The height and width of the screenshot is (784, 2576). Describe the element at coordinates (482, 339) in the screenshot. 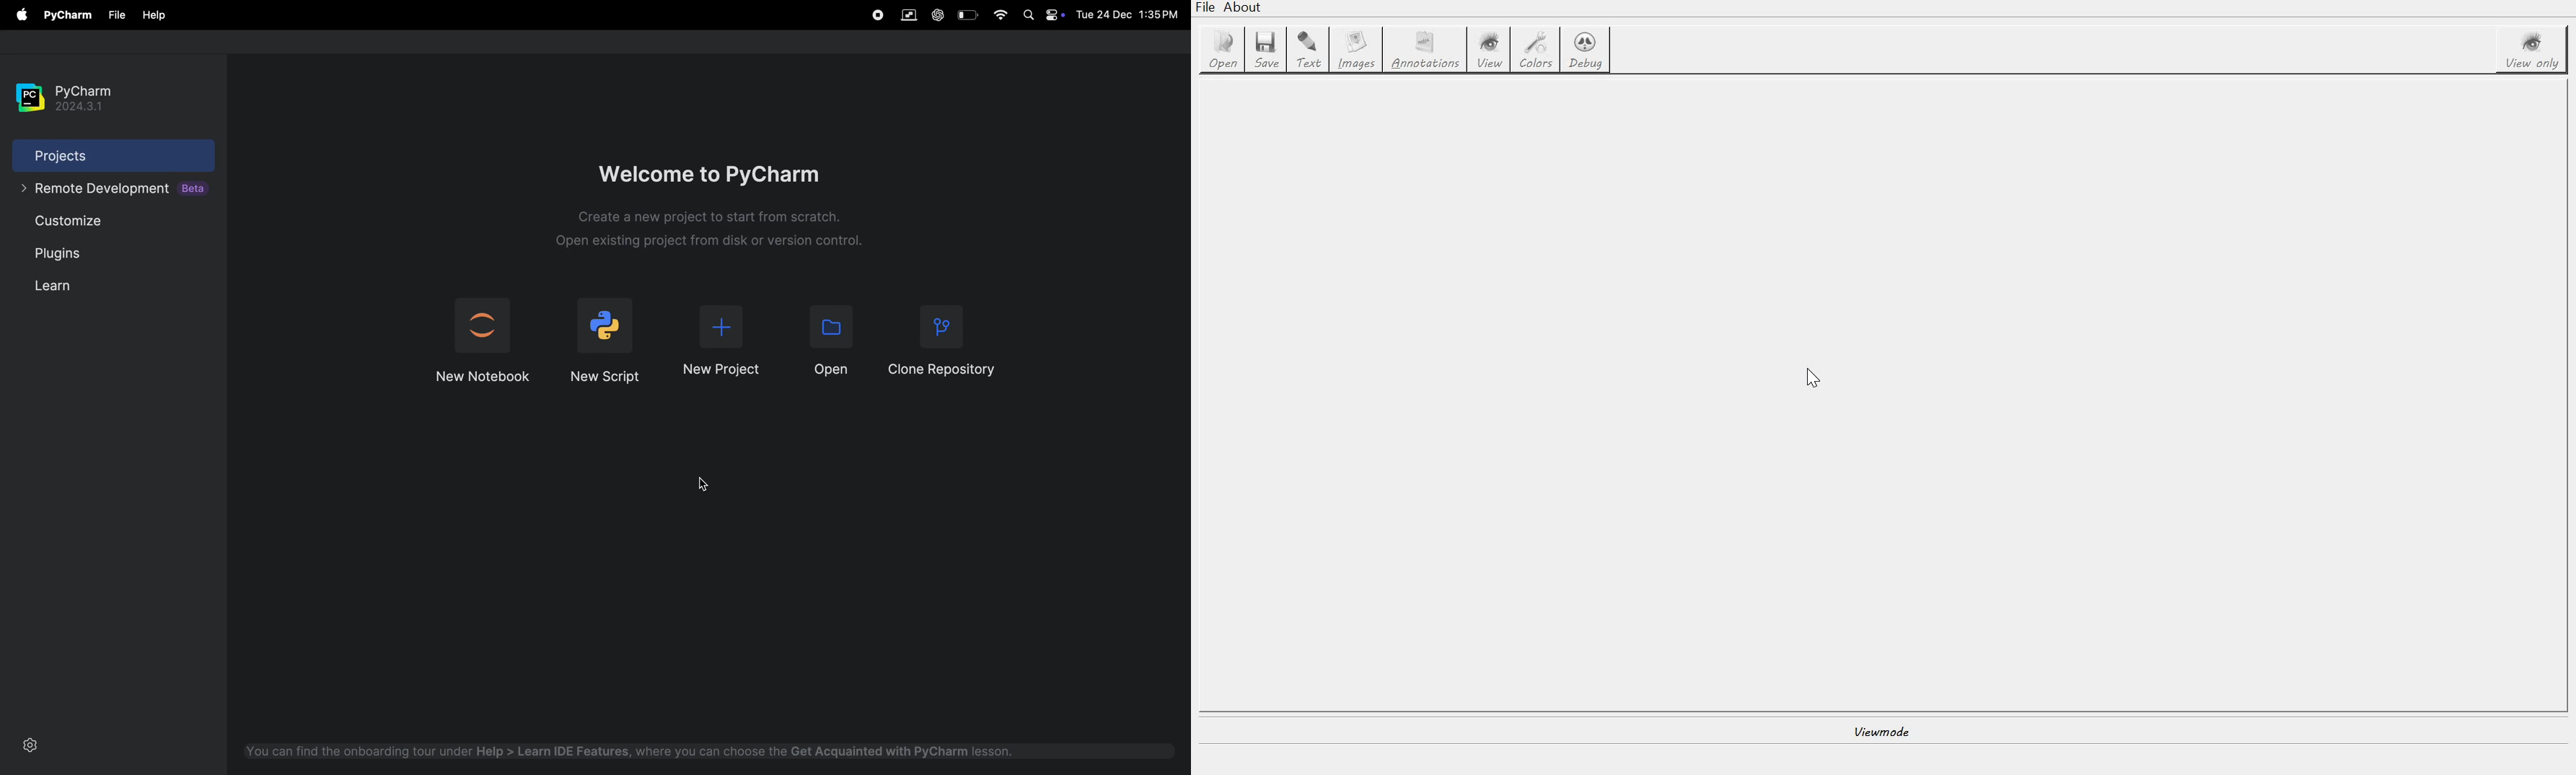

I see `jupyter notebook` at that location.